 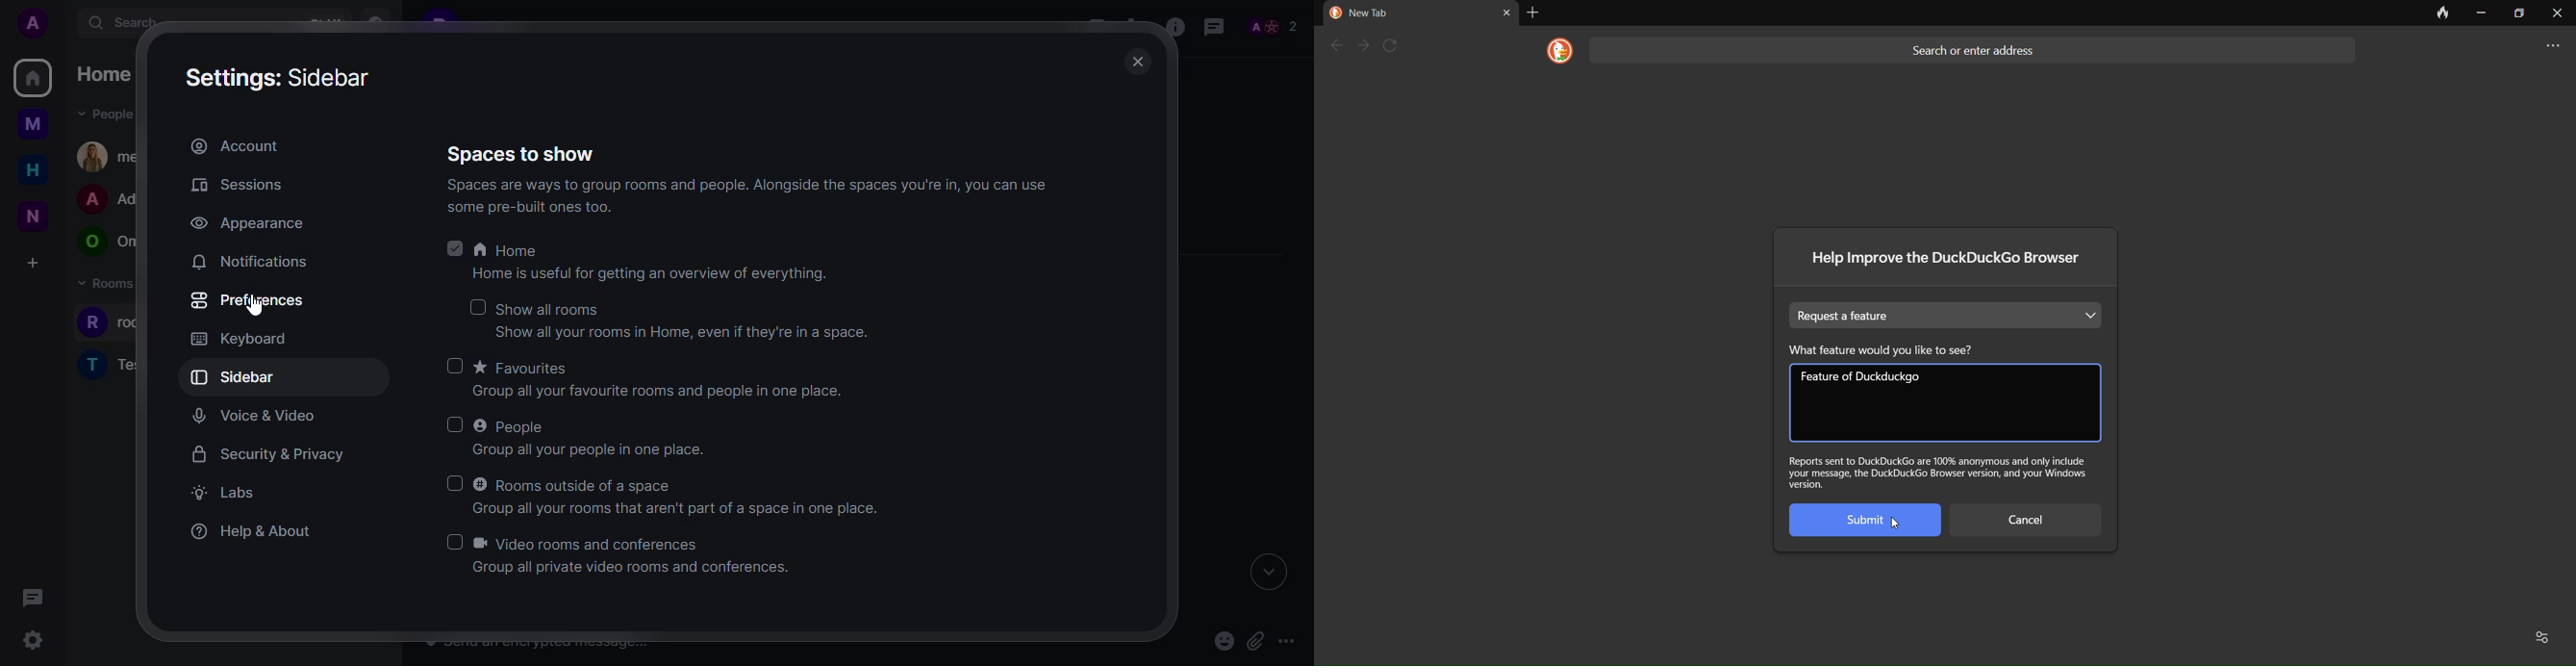 What do you see at coordinates (254, 313) in the screenshot?
I see `cursor` at bounding box center [254, 313].